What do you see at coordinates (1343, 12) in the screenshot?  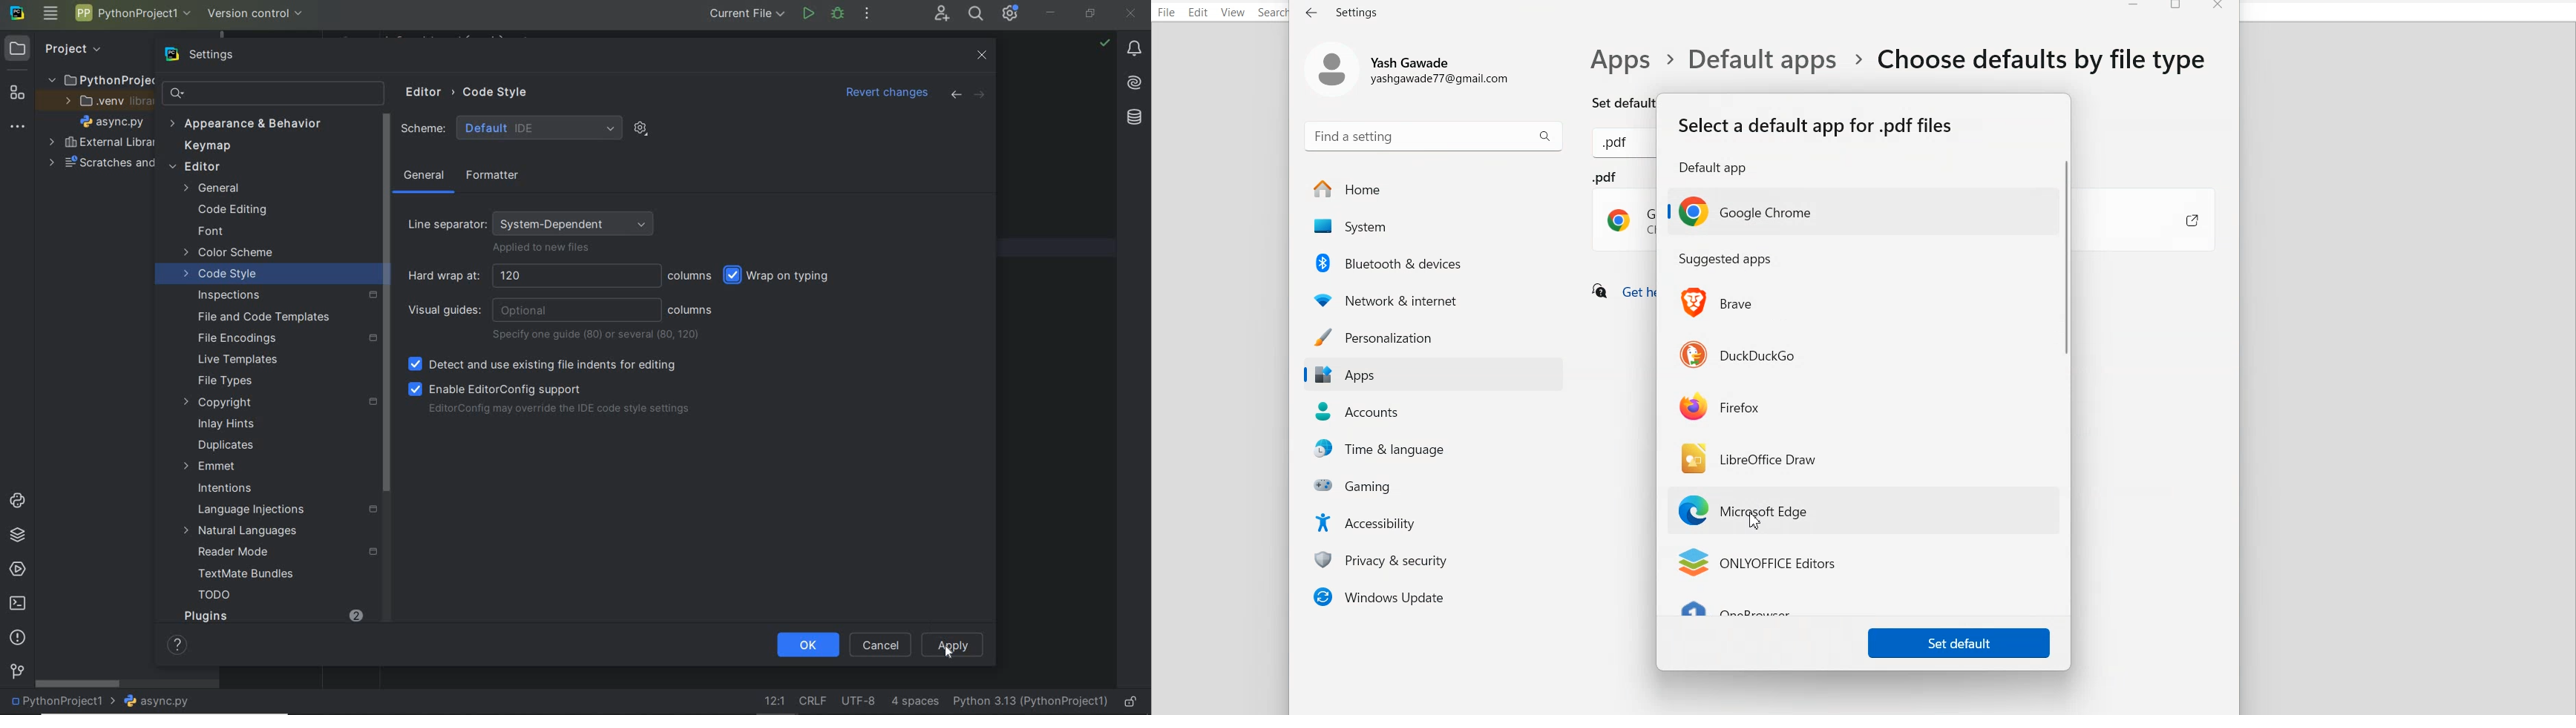 I see `Text` at bounding box center [1343, 12].